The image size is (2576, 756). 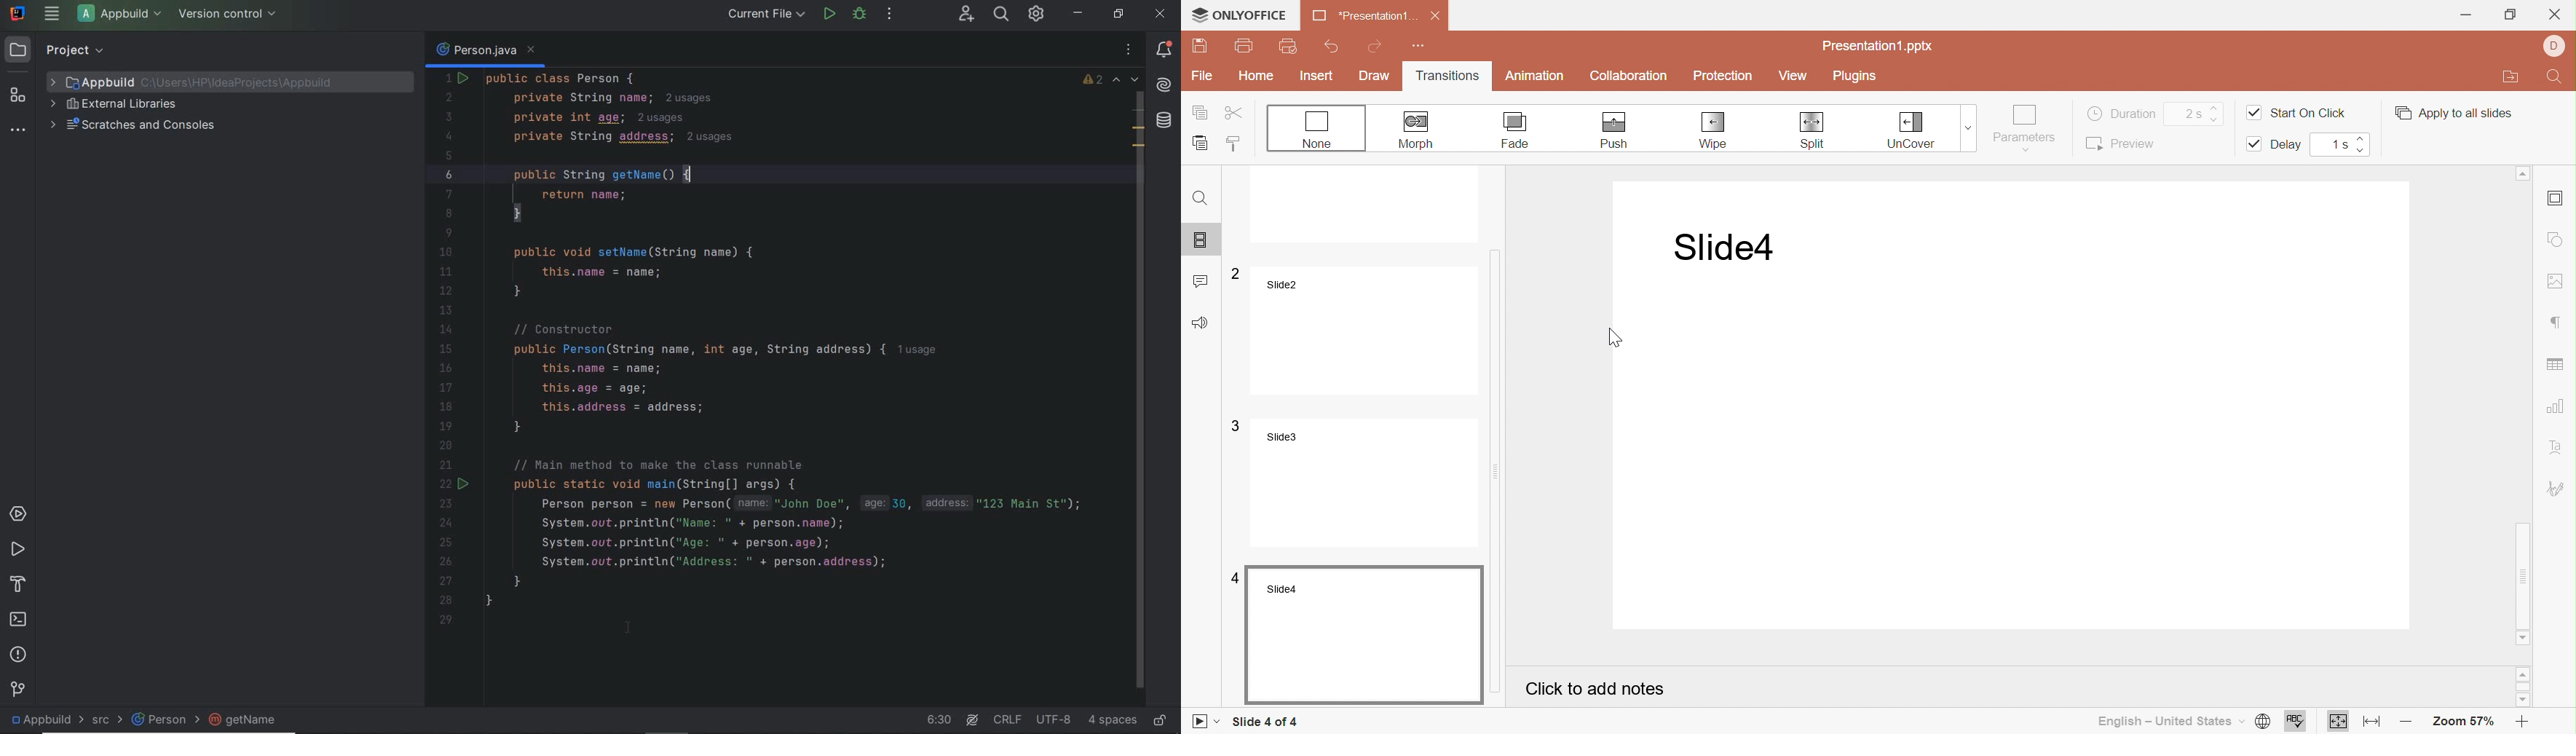 I want to click on Restore down, so click(x=2510, y=16).